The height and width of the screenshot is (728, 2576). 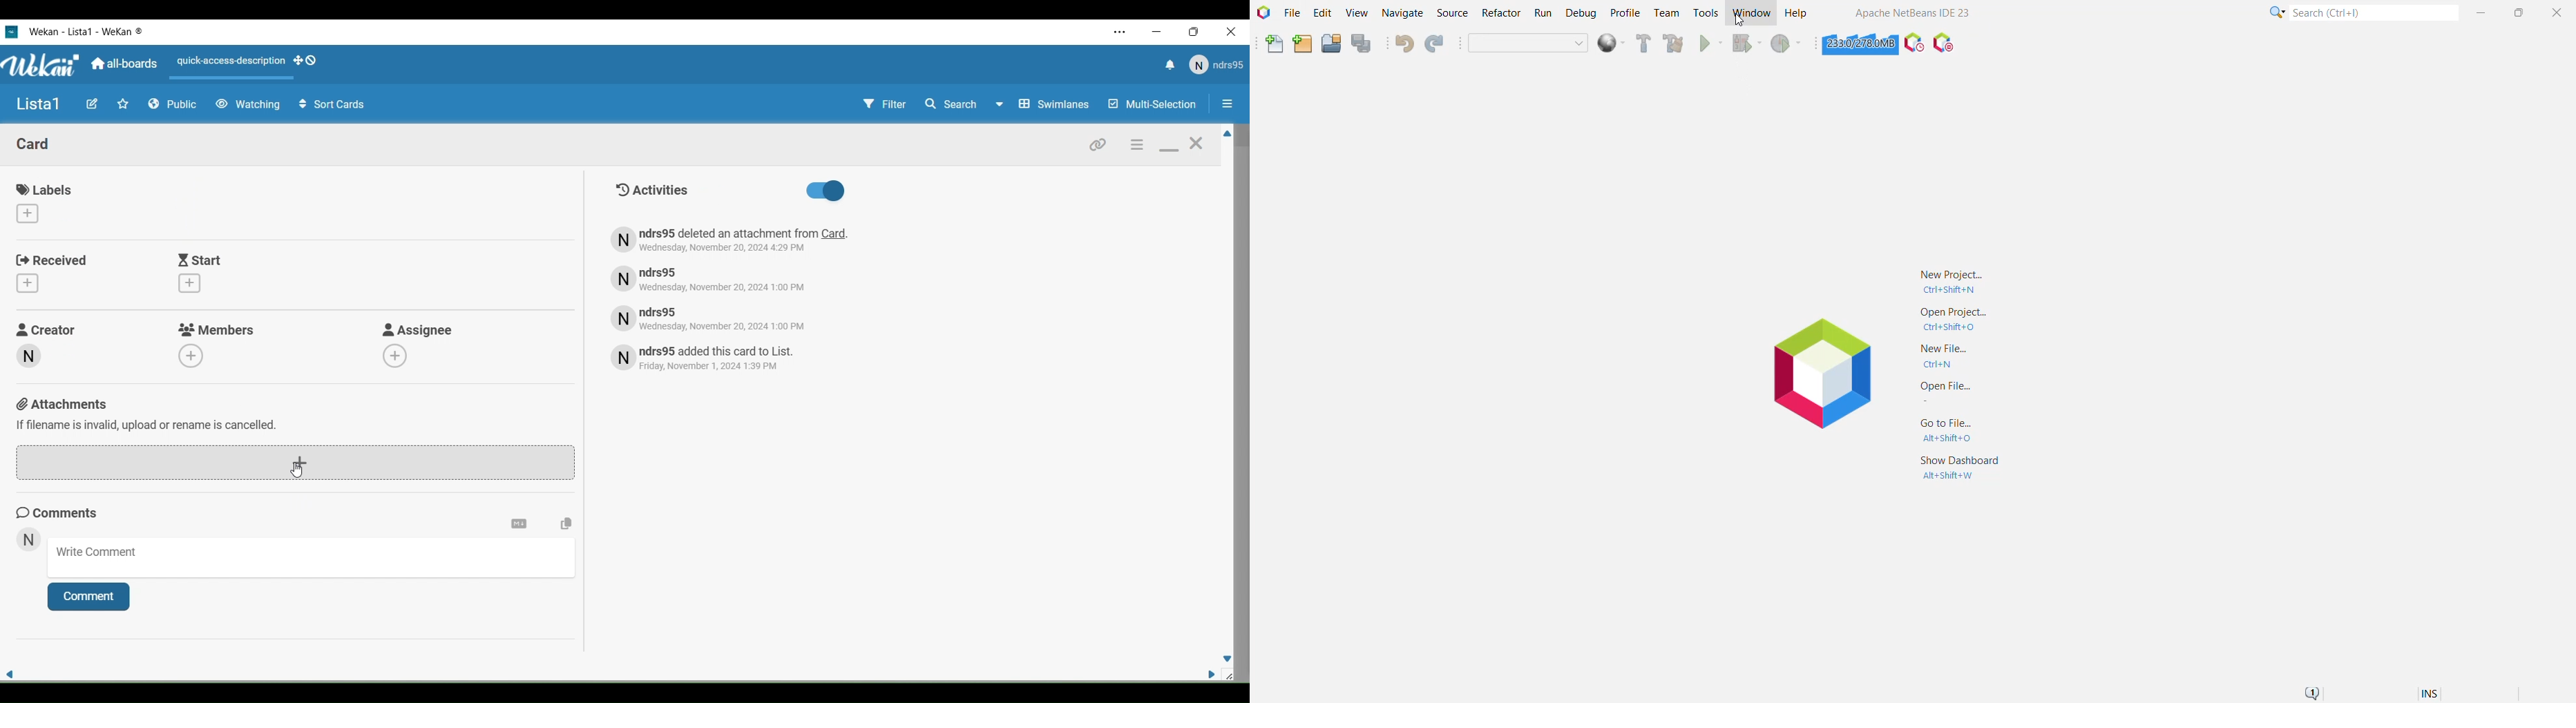 What do you see at coordinates (247, 105) in the screenshot?
I see `Watching` at bounding box center [247, 105].